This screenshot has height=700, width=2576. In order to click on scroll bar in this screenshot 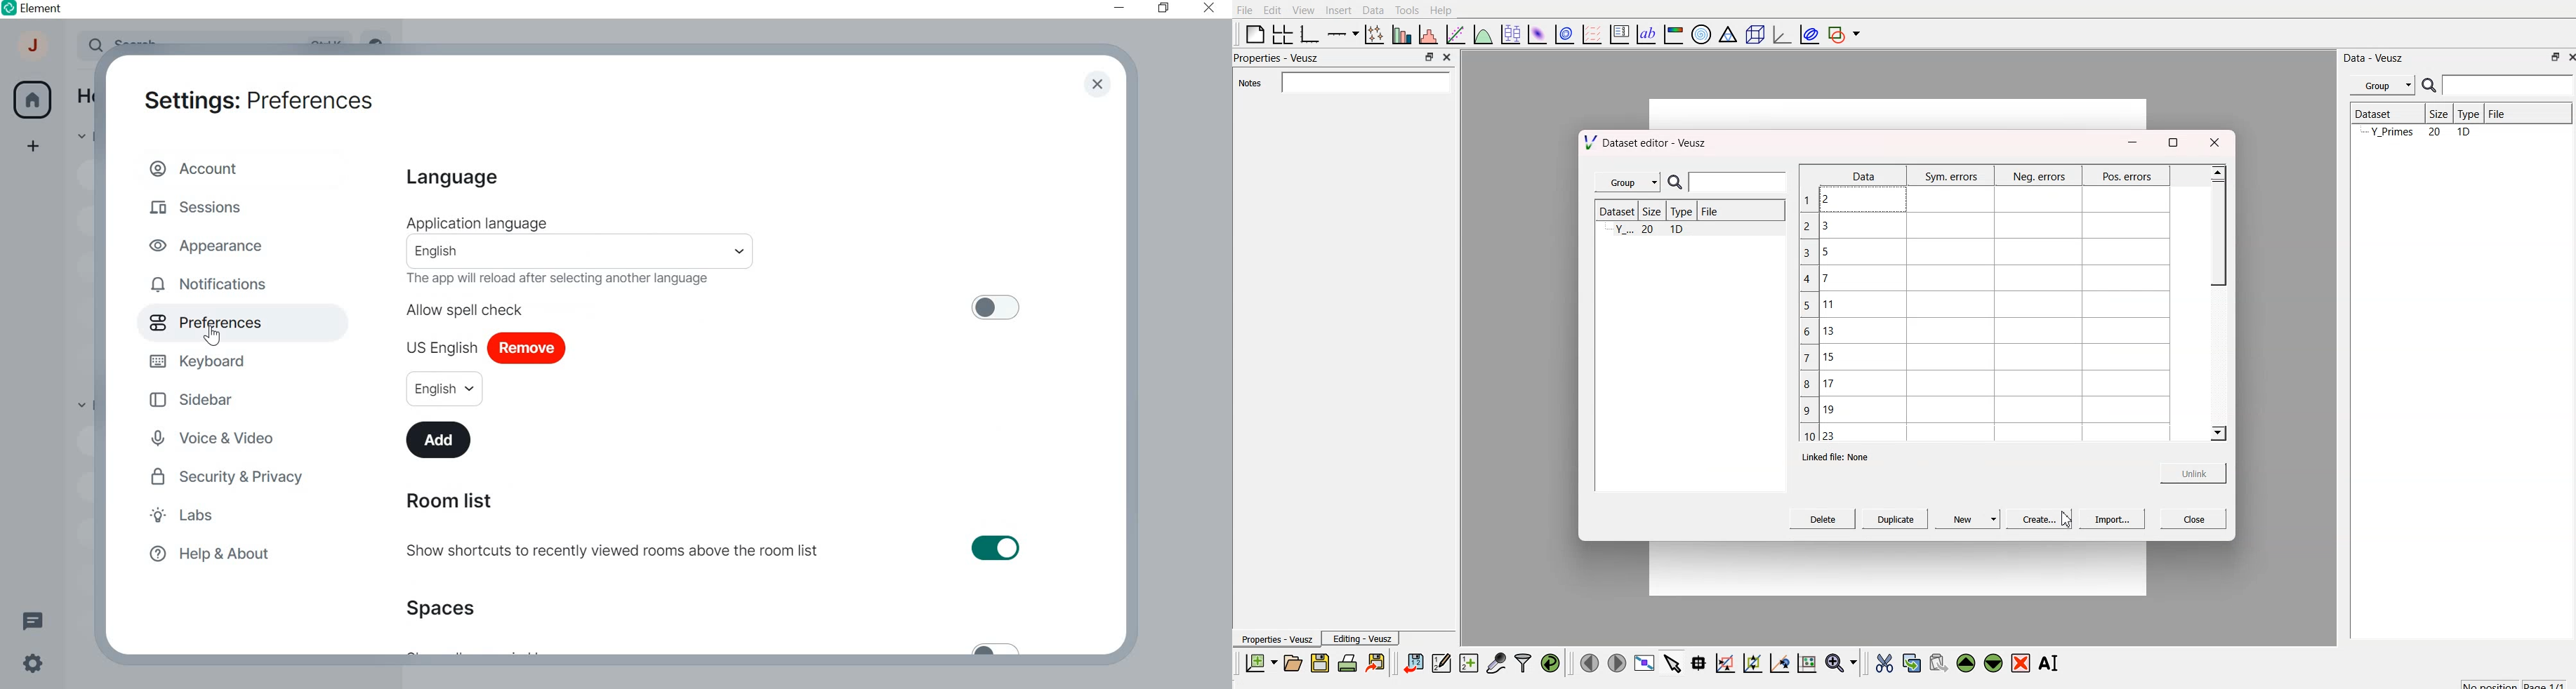, I will do `click(2217, 227)`.